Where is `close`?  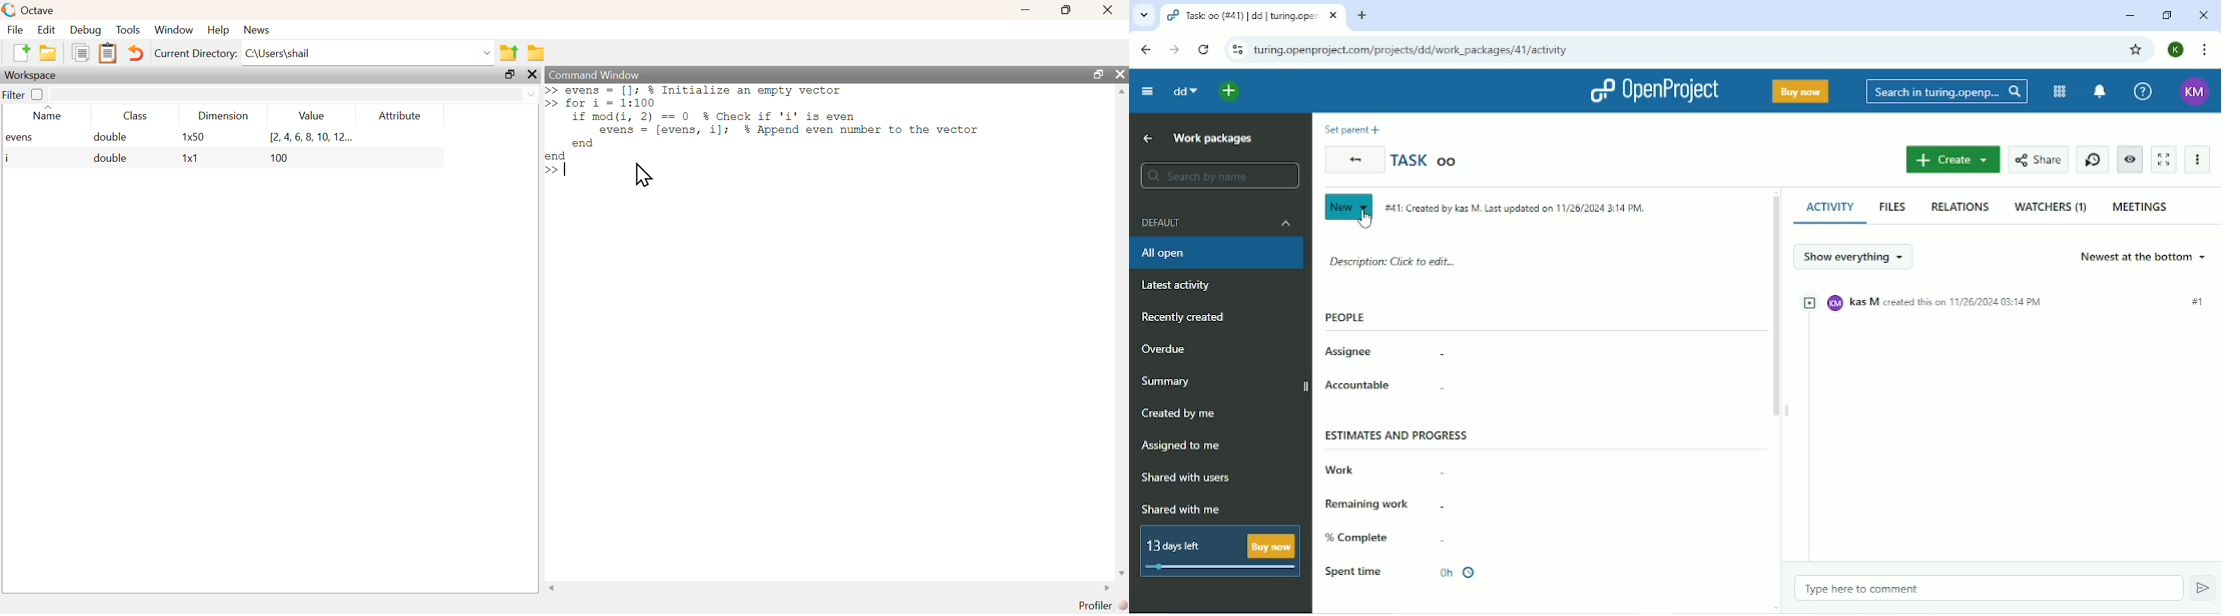 close is located at coordinates (1121, 74).